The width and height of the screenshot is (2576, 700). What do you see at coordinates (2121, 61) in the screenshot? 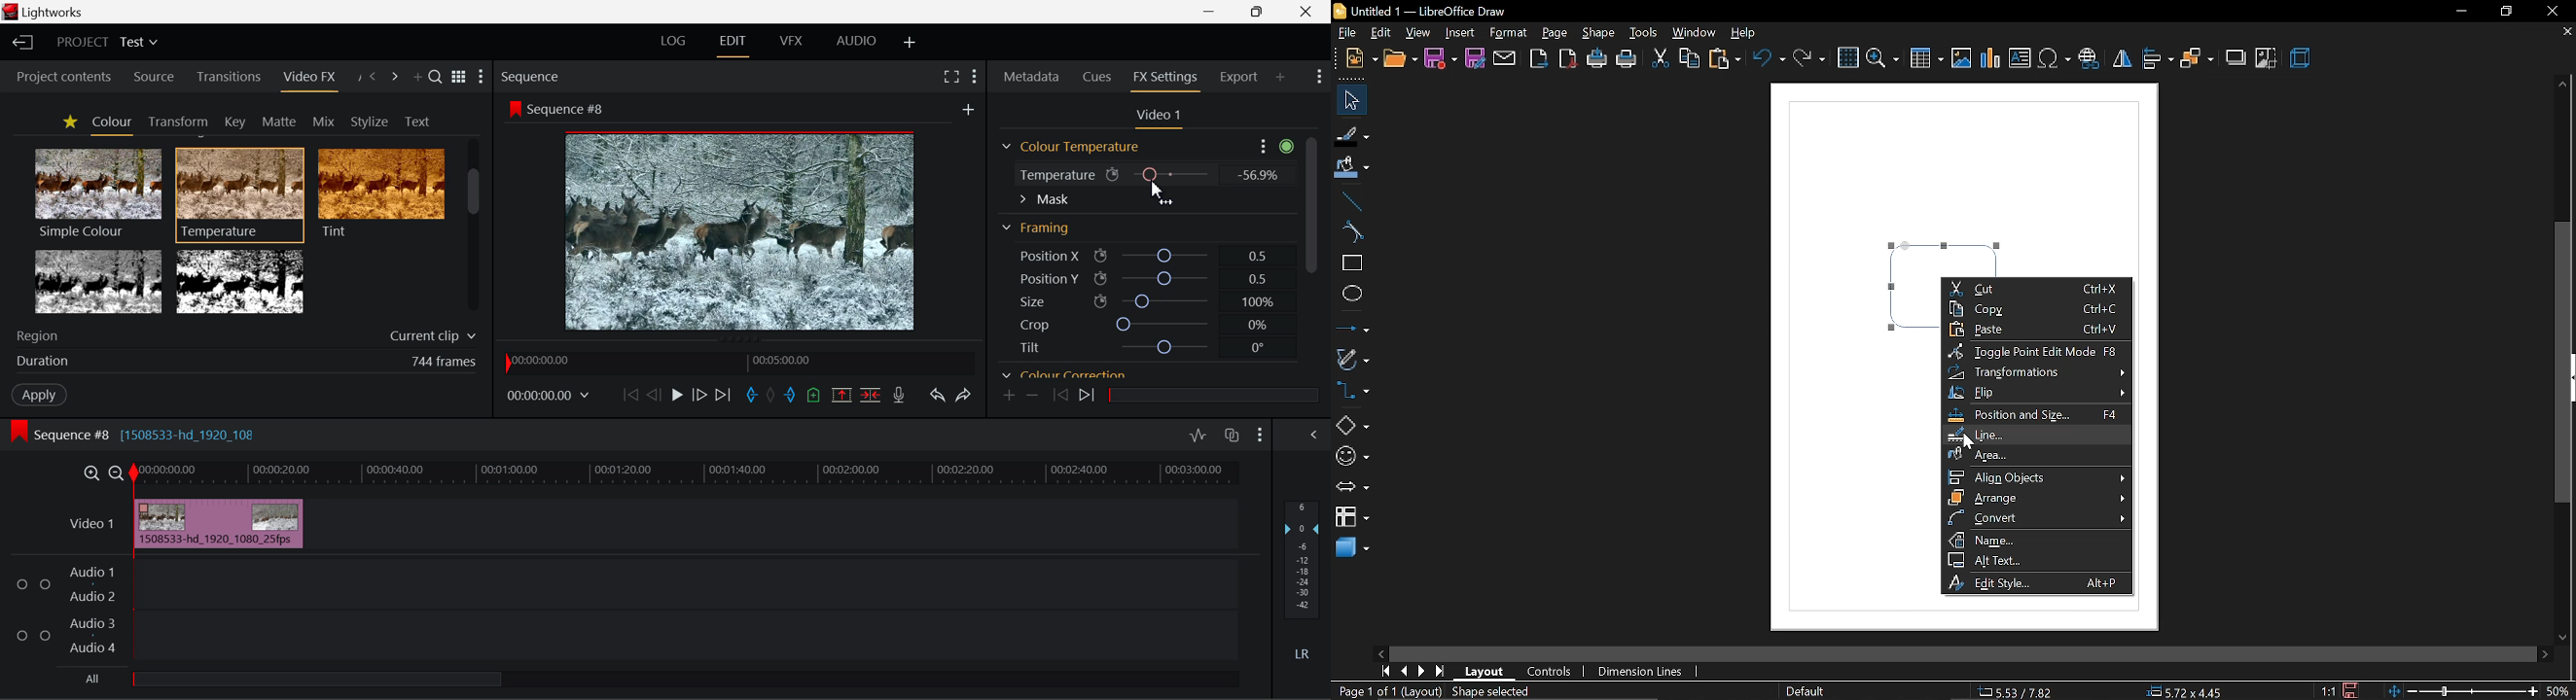
I see `flip` at bounding box center [2121, 61].